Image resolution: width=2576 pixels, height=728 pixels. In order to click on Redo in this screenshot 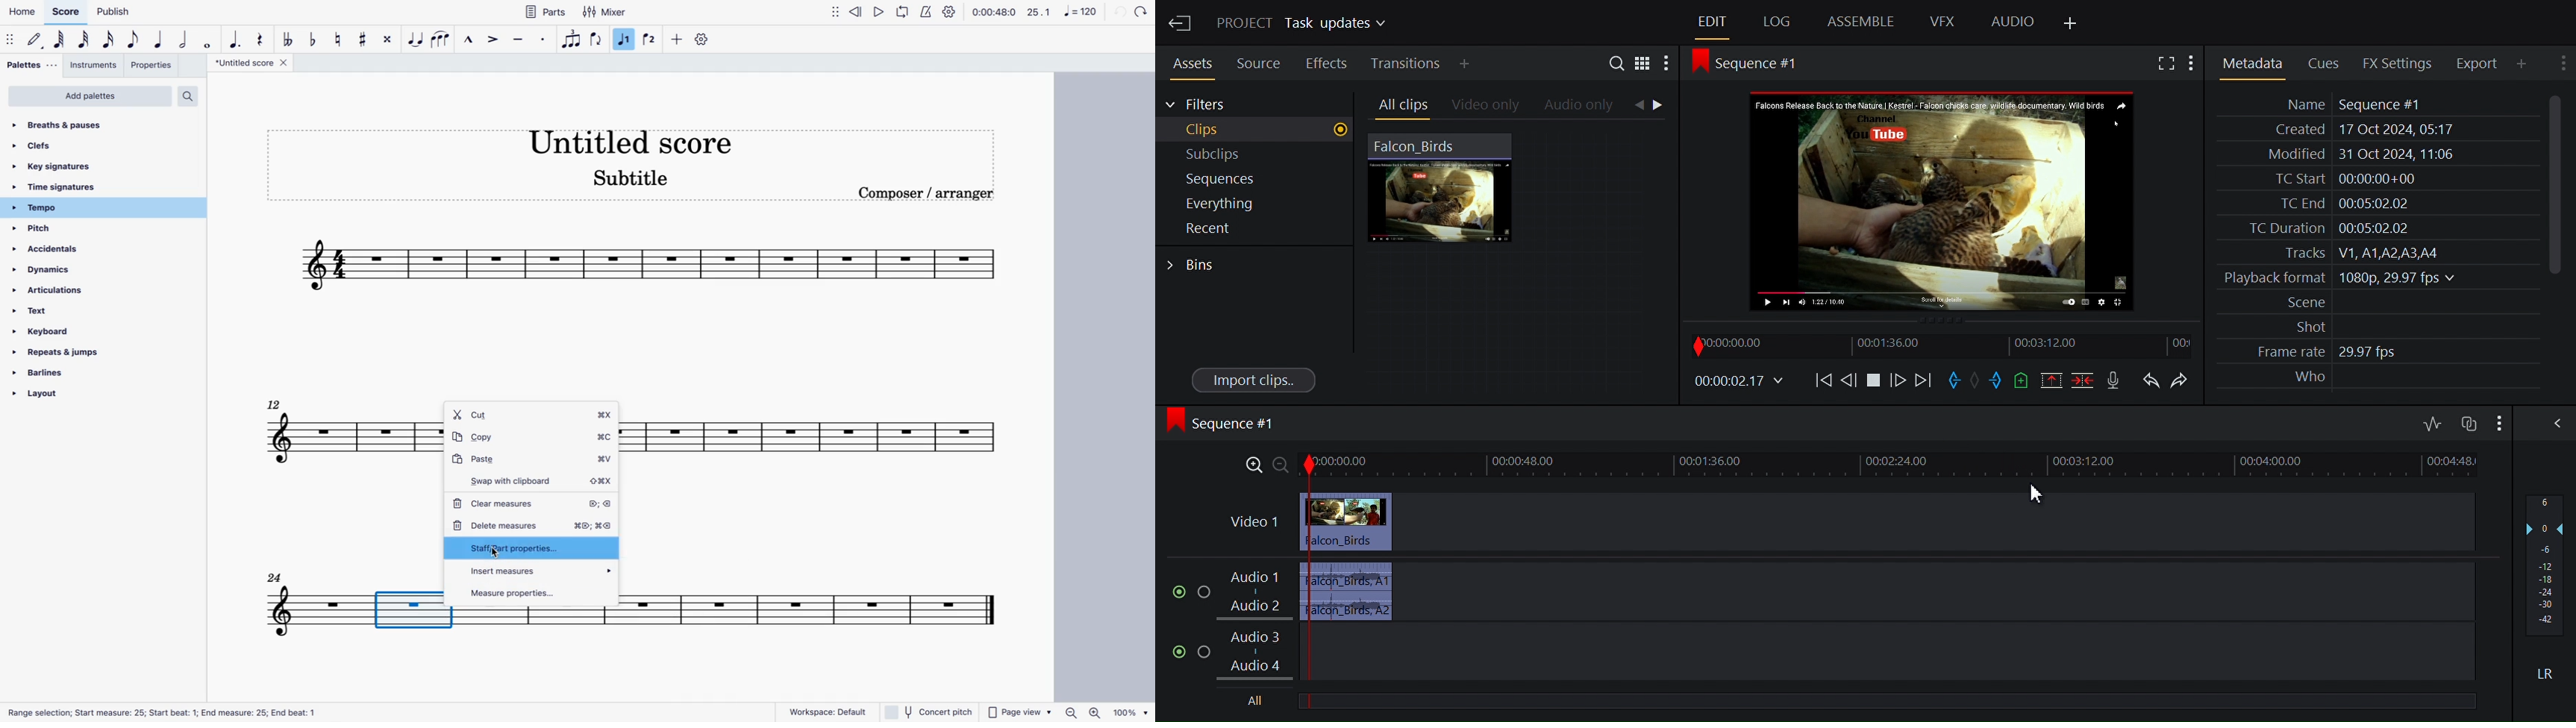, I will do `click(2180, 379)`.